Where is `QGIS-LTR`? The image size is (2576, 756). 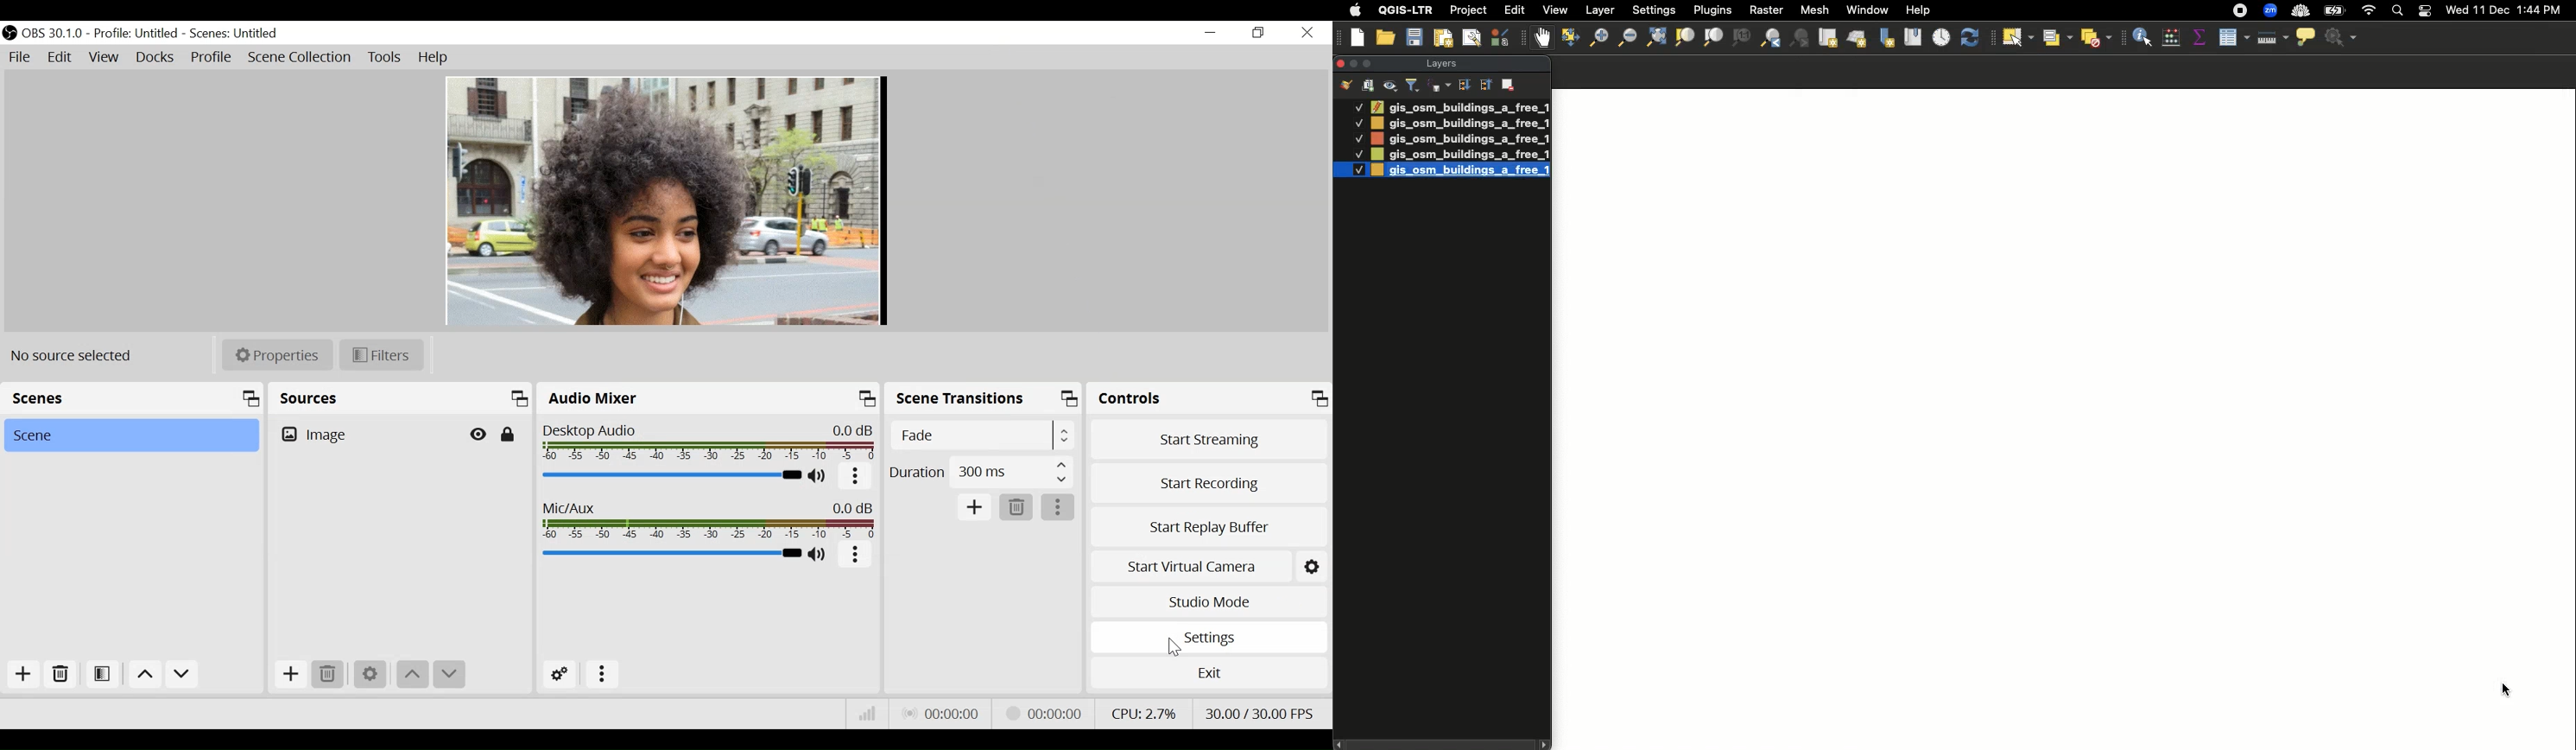
QGIS-LTR is located at coordinates (1406, 10).